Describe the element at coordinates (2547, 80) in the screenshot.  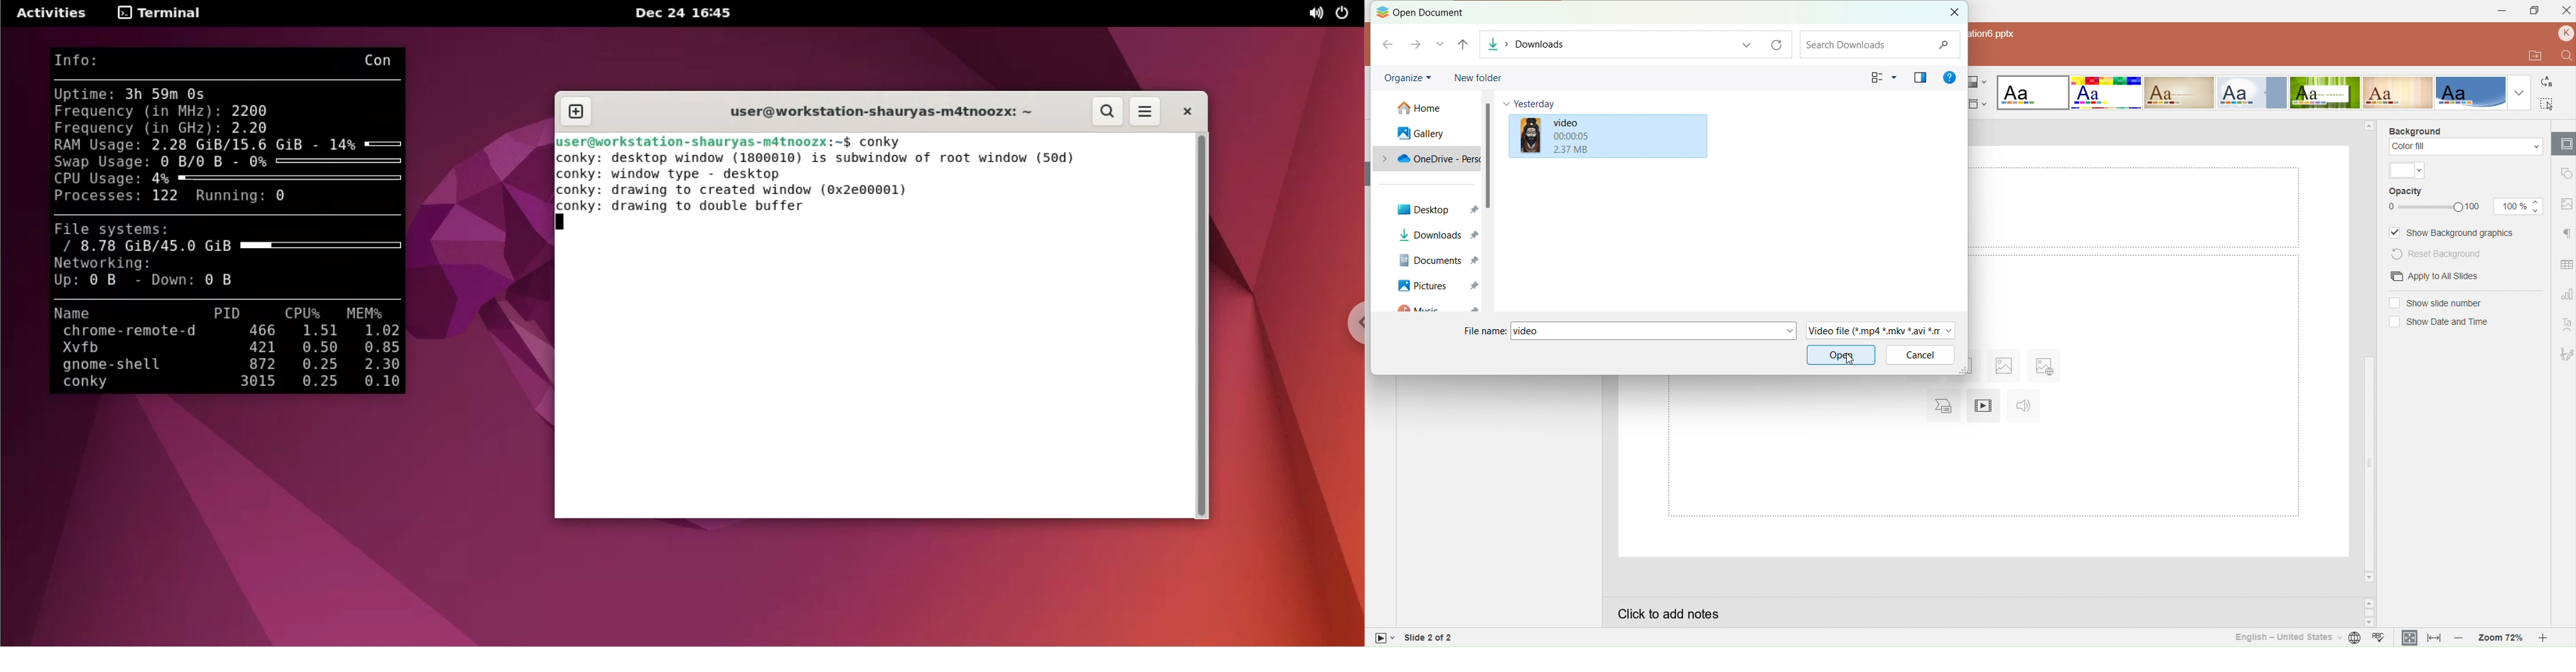
I see `Replace` at that location.